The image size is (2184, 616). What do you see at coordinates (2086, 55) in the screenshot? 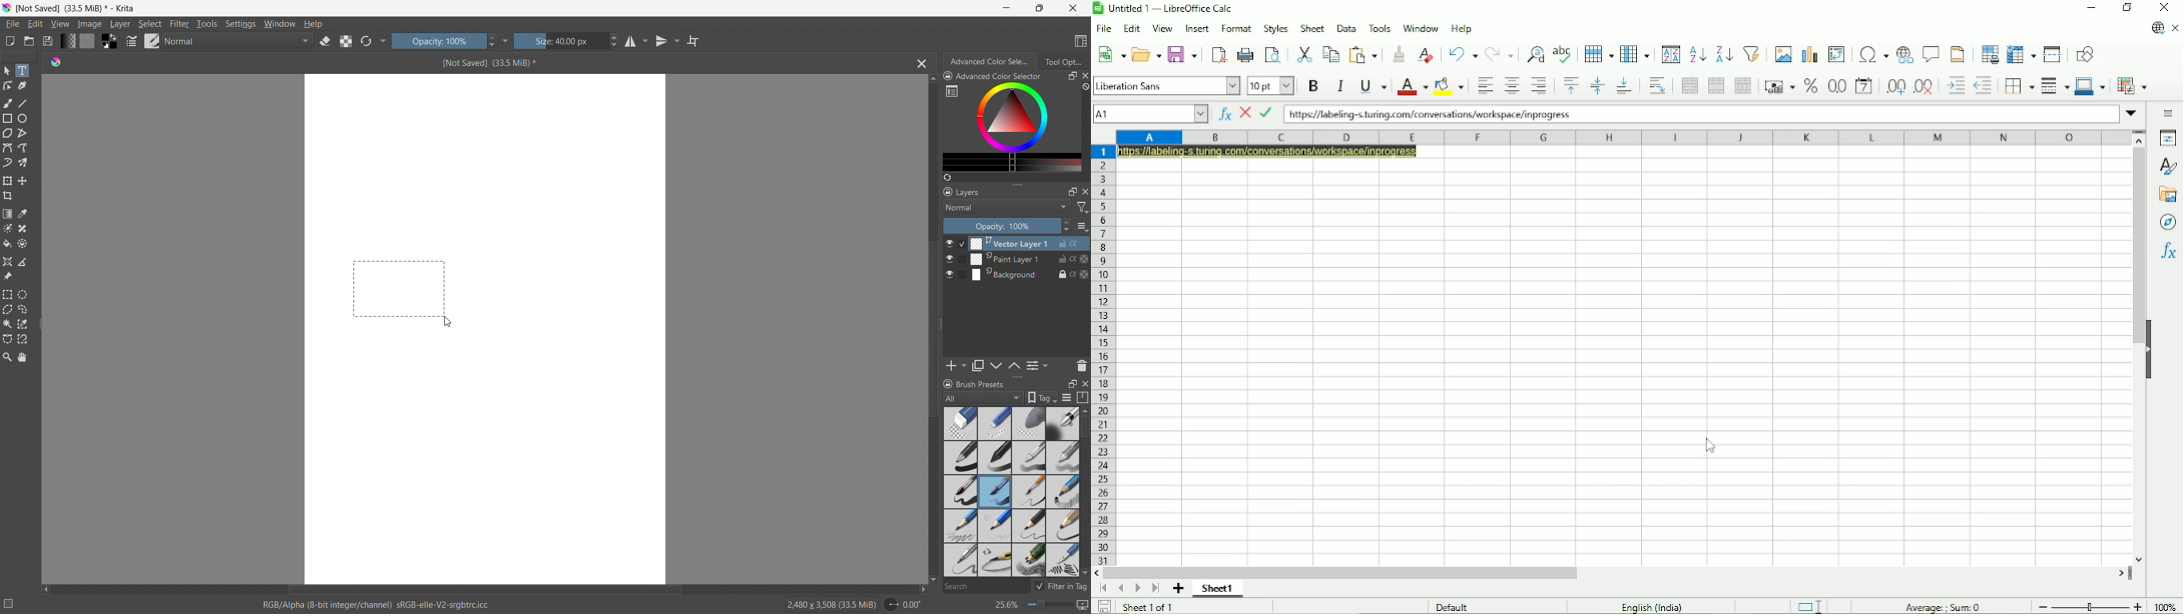
I see `Show draw functions` at bounding box center [2086, 55].